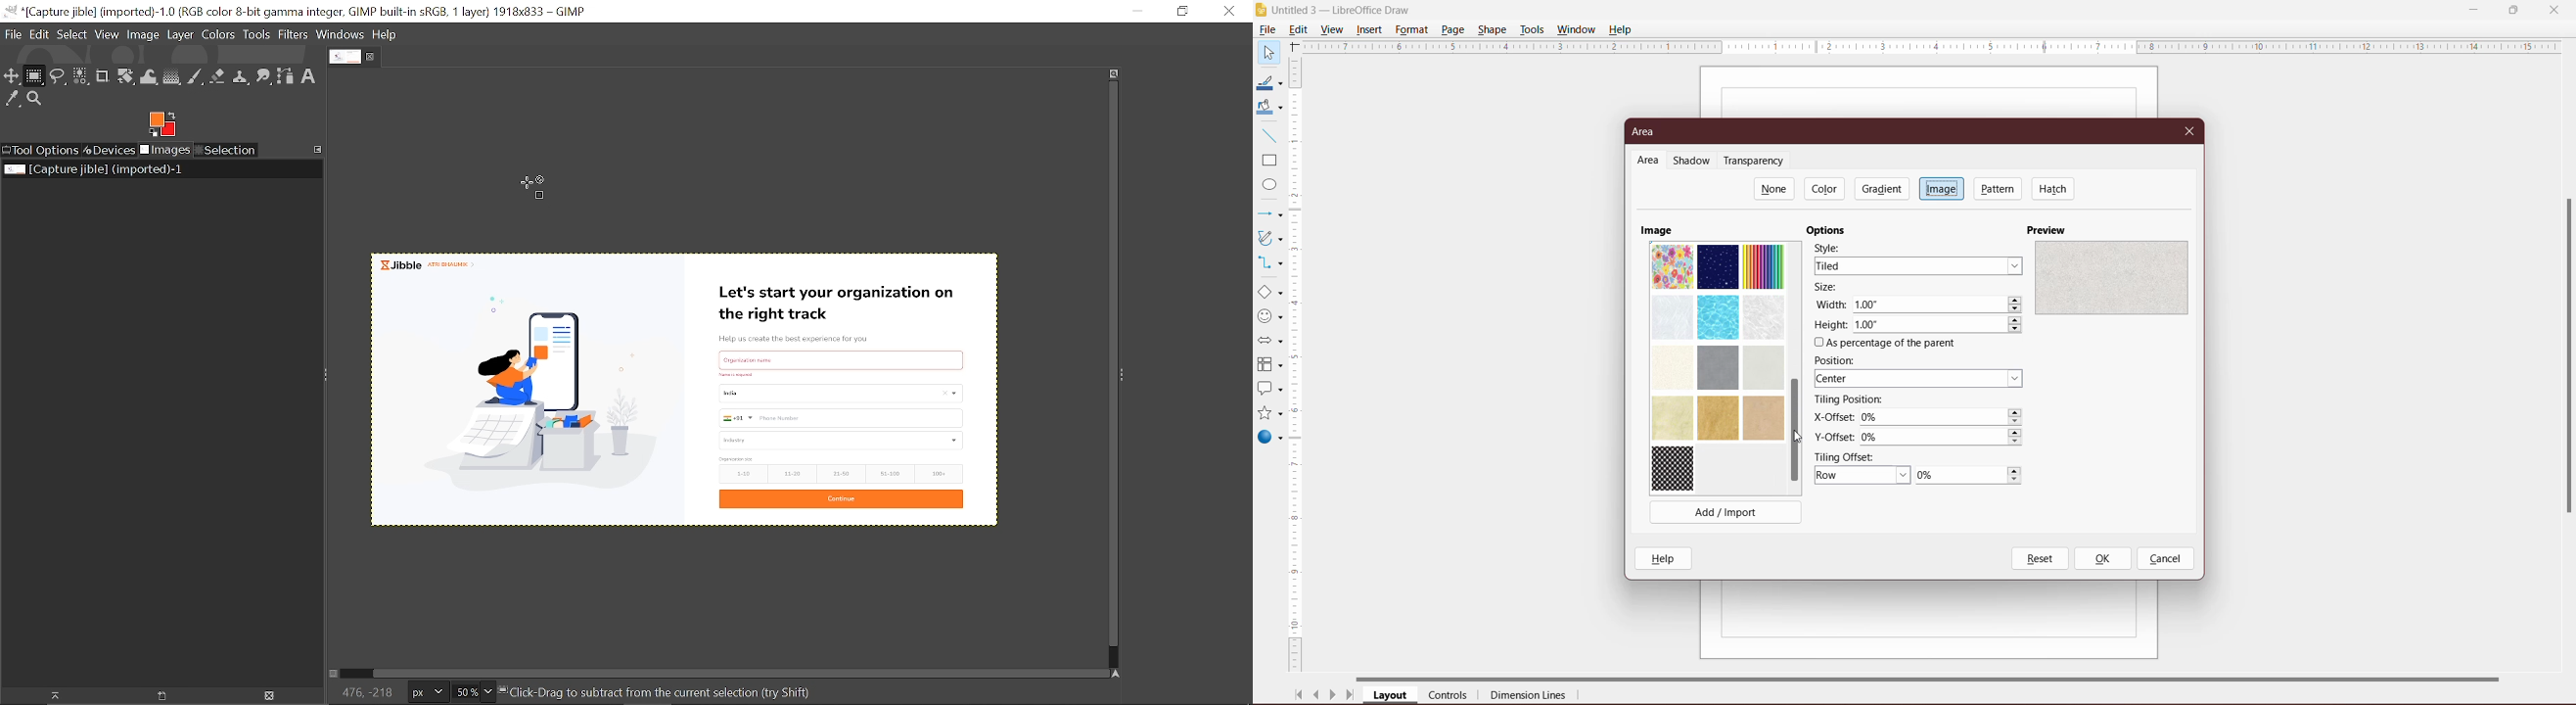 The height and width of the screenshot is (728, 2576). Describe the element at coordinates (888, 473) in the screenshot. I see `51-100` at that location.